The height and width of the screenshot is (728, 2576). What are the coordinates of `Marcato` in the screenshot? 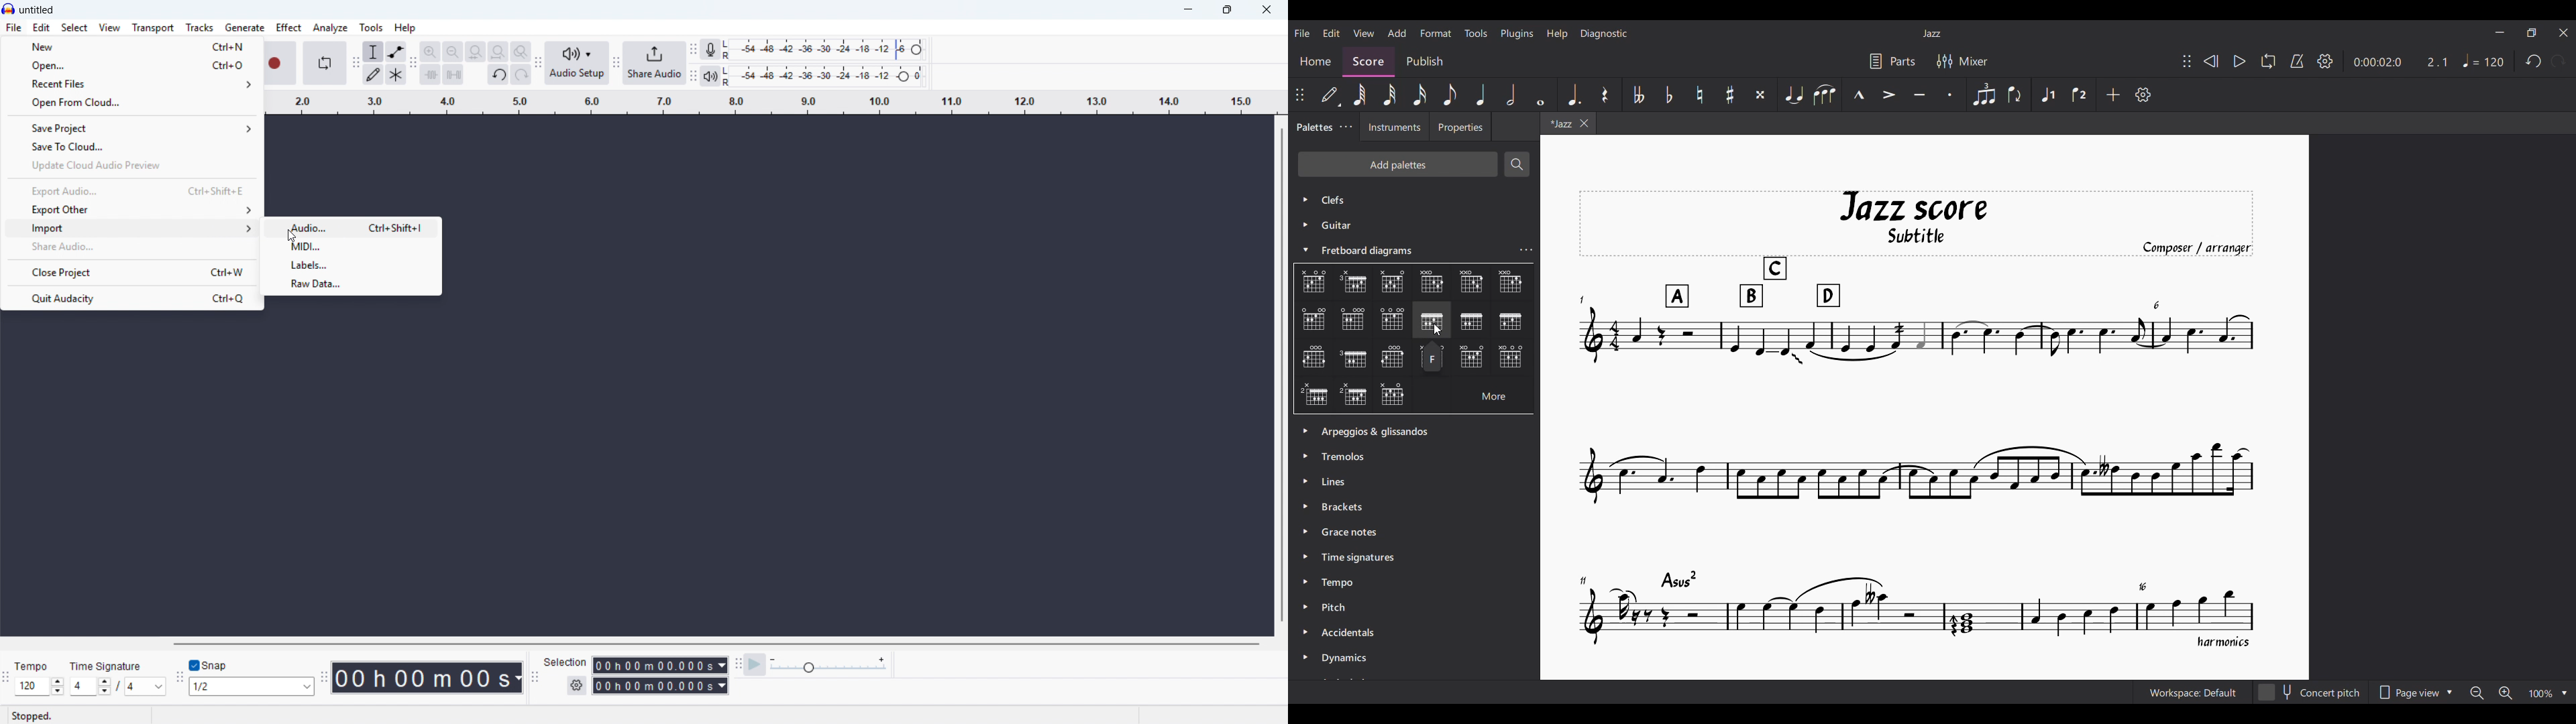 It's located at (1858, 94).